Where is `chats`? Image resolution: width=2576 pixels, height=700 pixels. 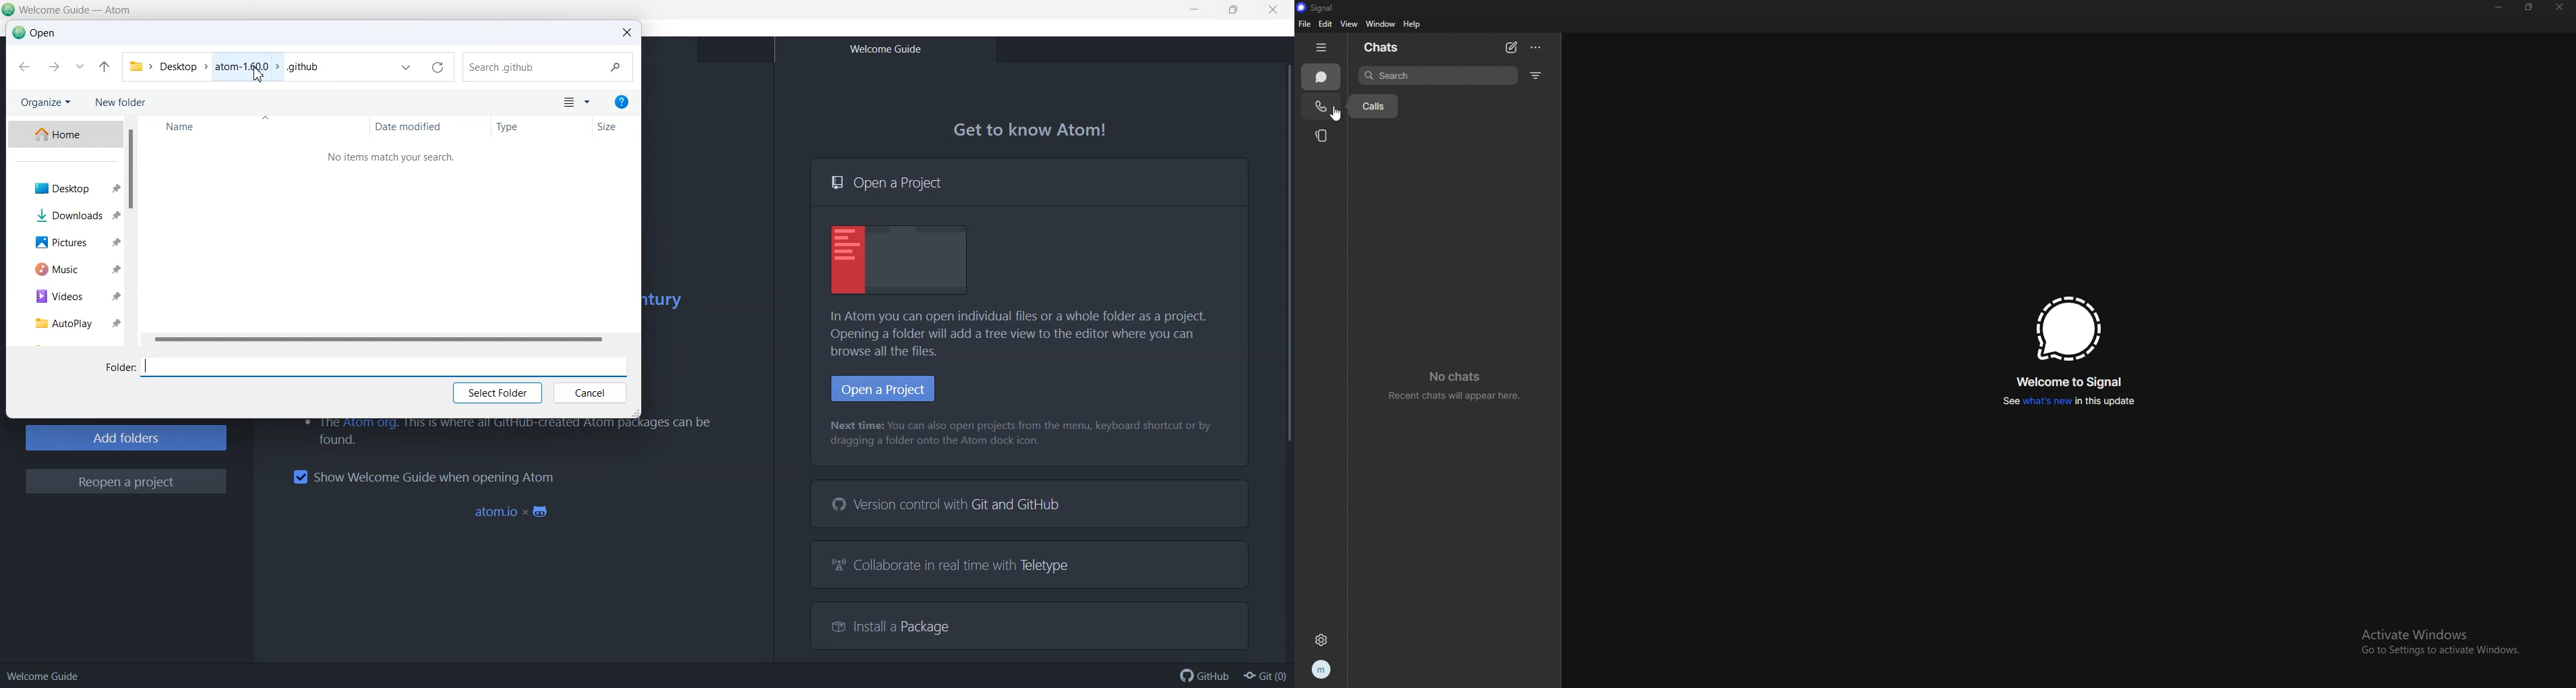
chats is located at coordinates (1322, 77).